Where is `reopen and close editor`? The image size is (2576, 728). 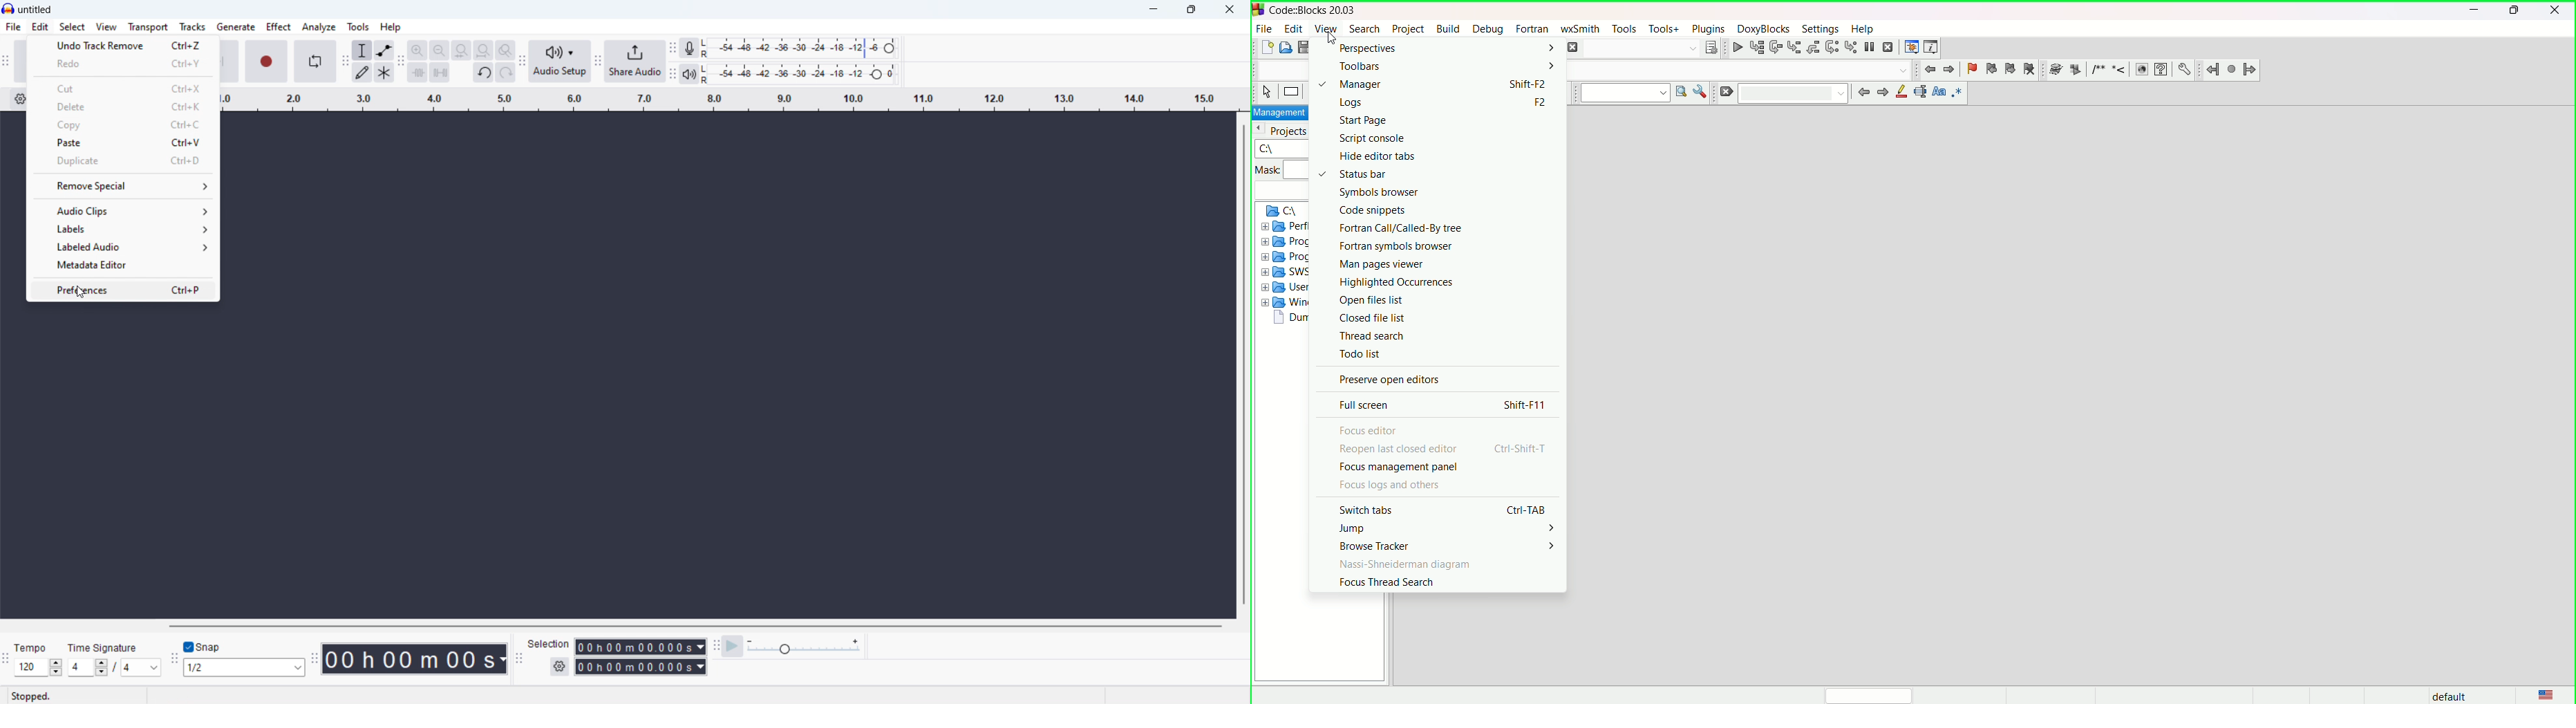 reopen and close editor is located at coordinates (1399, 449).